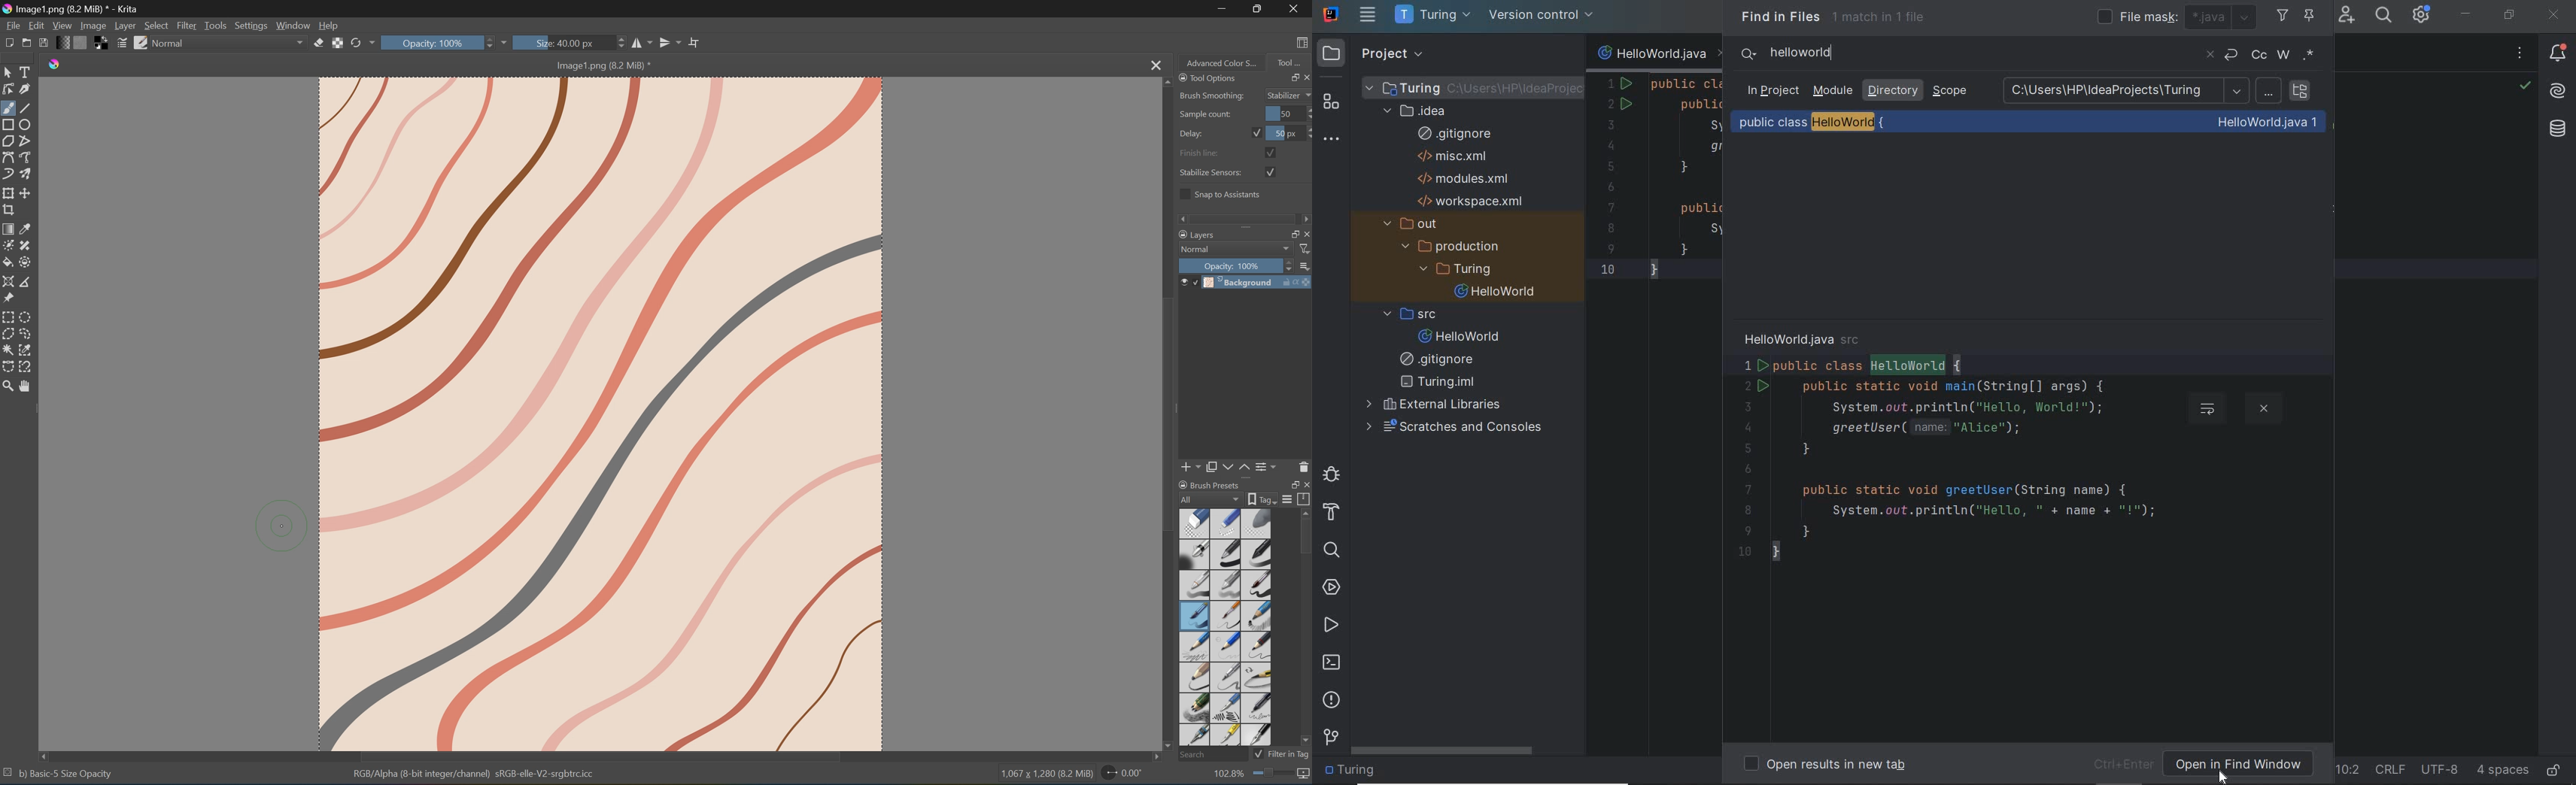 Image resolution: width=2576 pixels, height=812 pixels. I want to click on module, so click(1836, 91).